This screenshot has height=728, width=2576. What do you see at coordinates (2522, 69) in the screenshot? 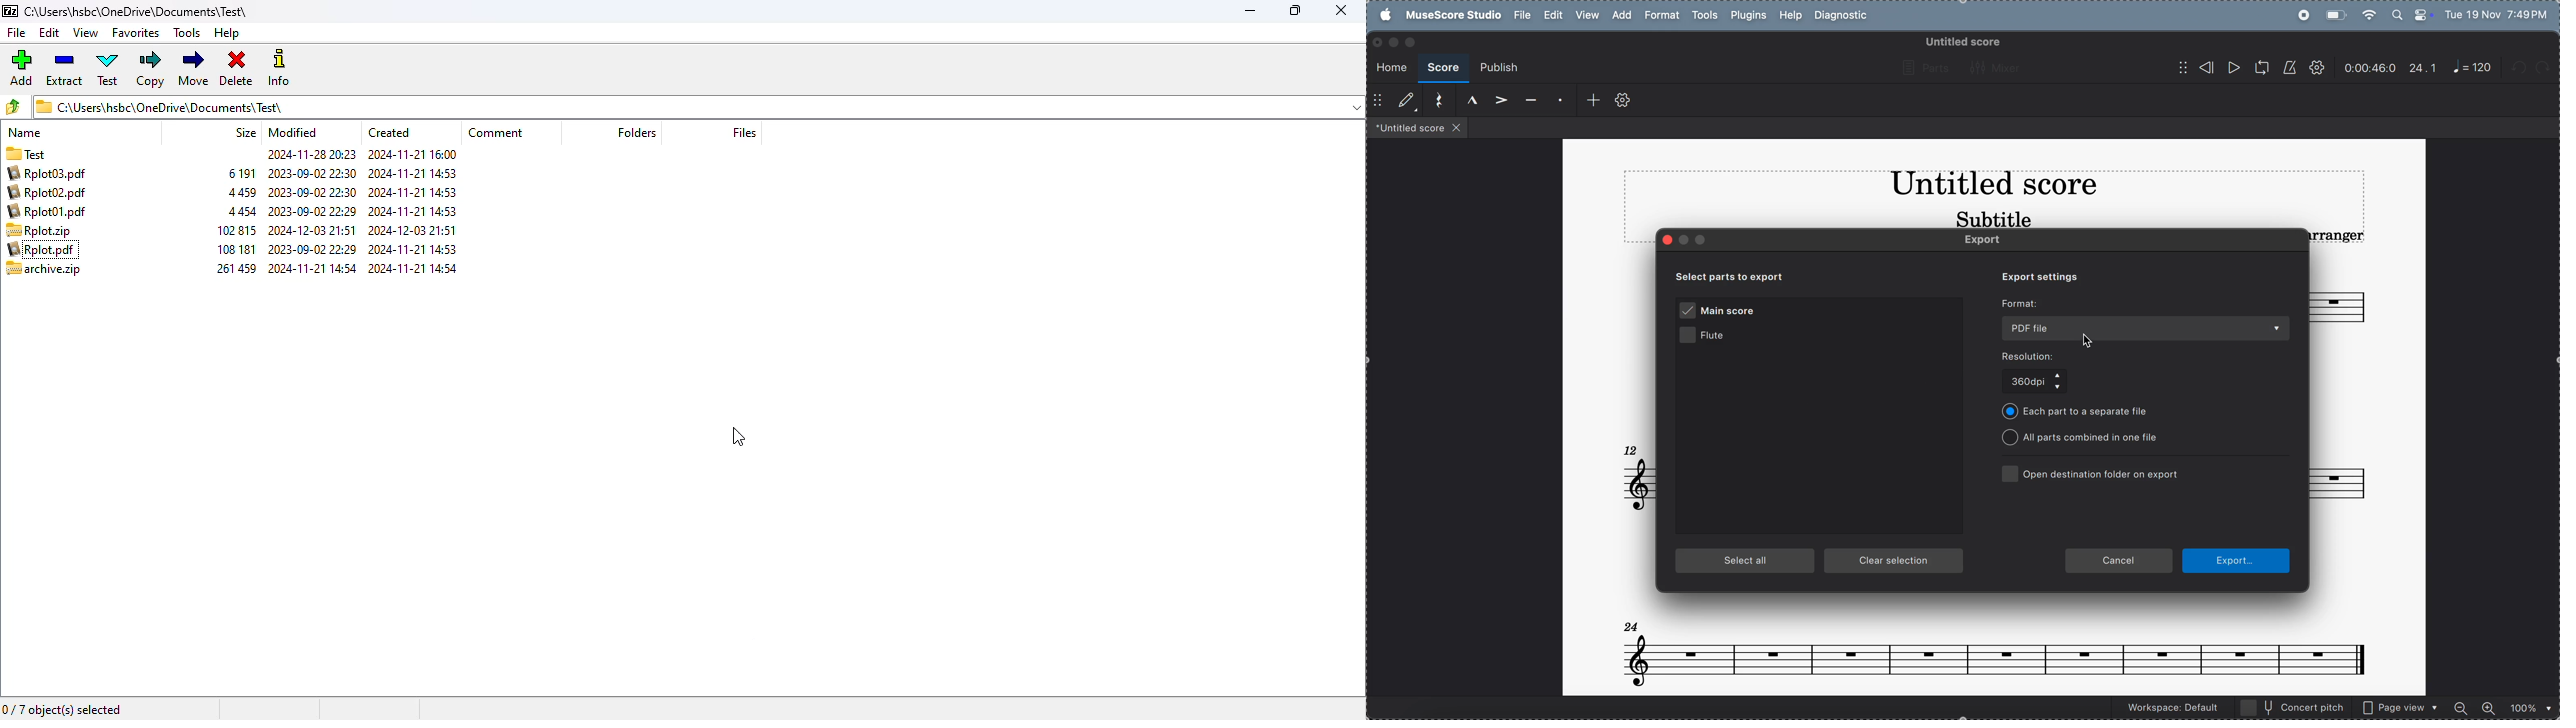
I see `undo` at bounding box center [2522, 69].